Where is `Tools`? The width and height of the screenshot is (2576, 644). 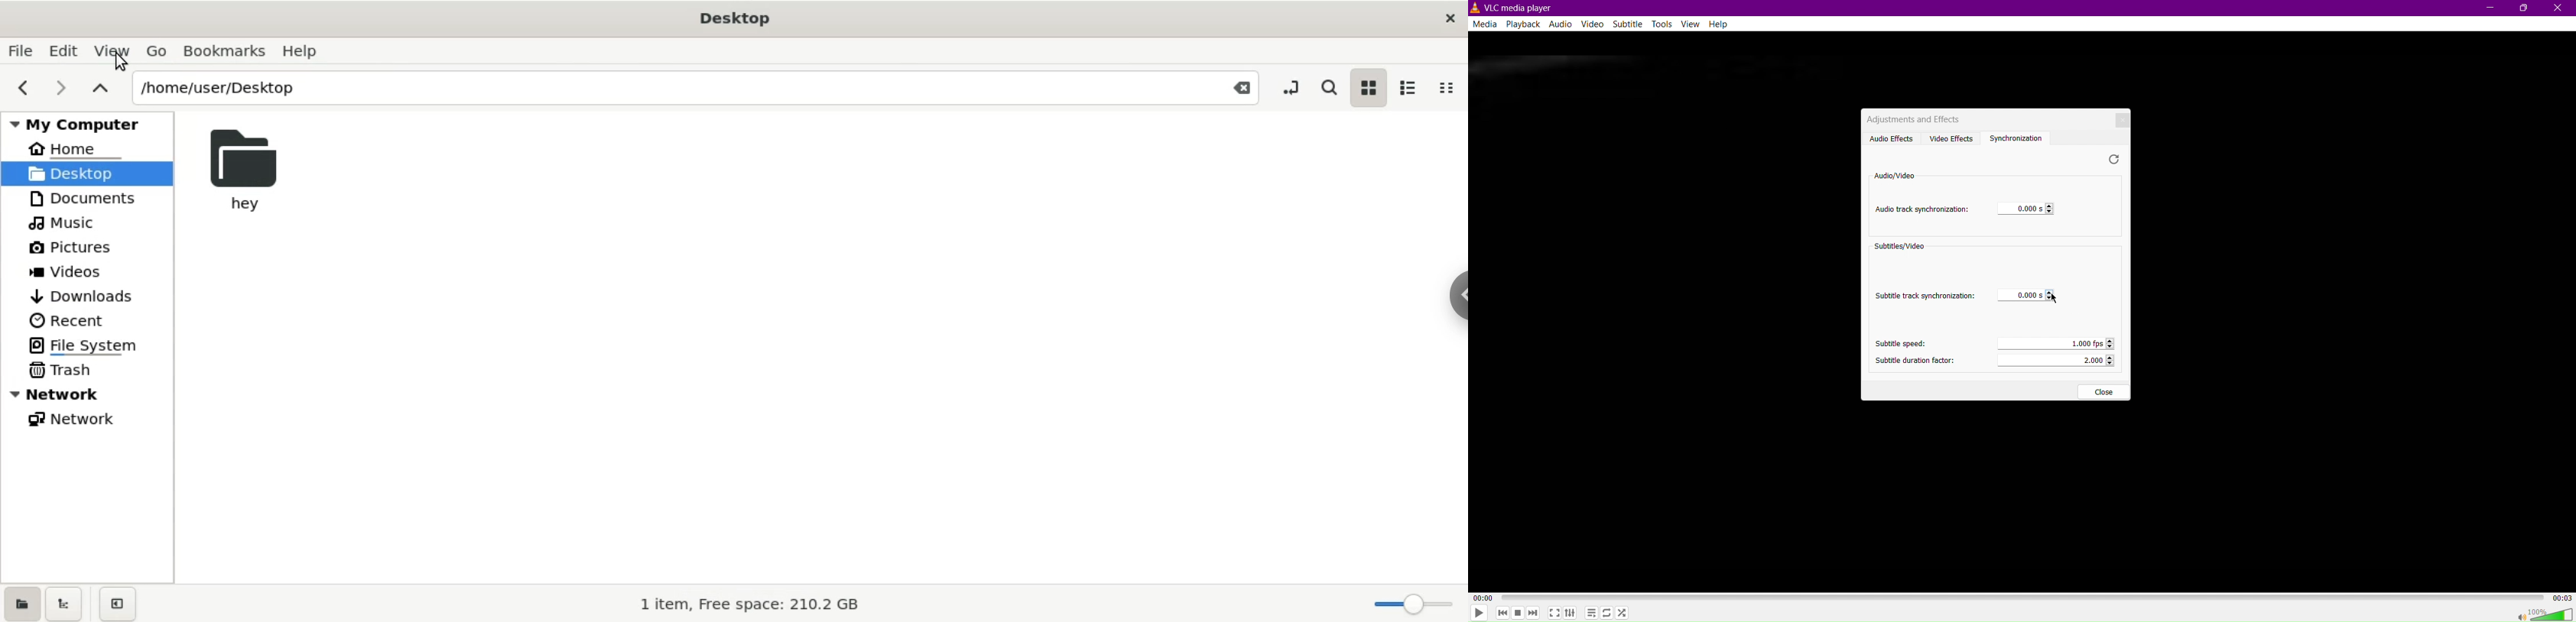
Tools is located at coordinates (1661, 25).